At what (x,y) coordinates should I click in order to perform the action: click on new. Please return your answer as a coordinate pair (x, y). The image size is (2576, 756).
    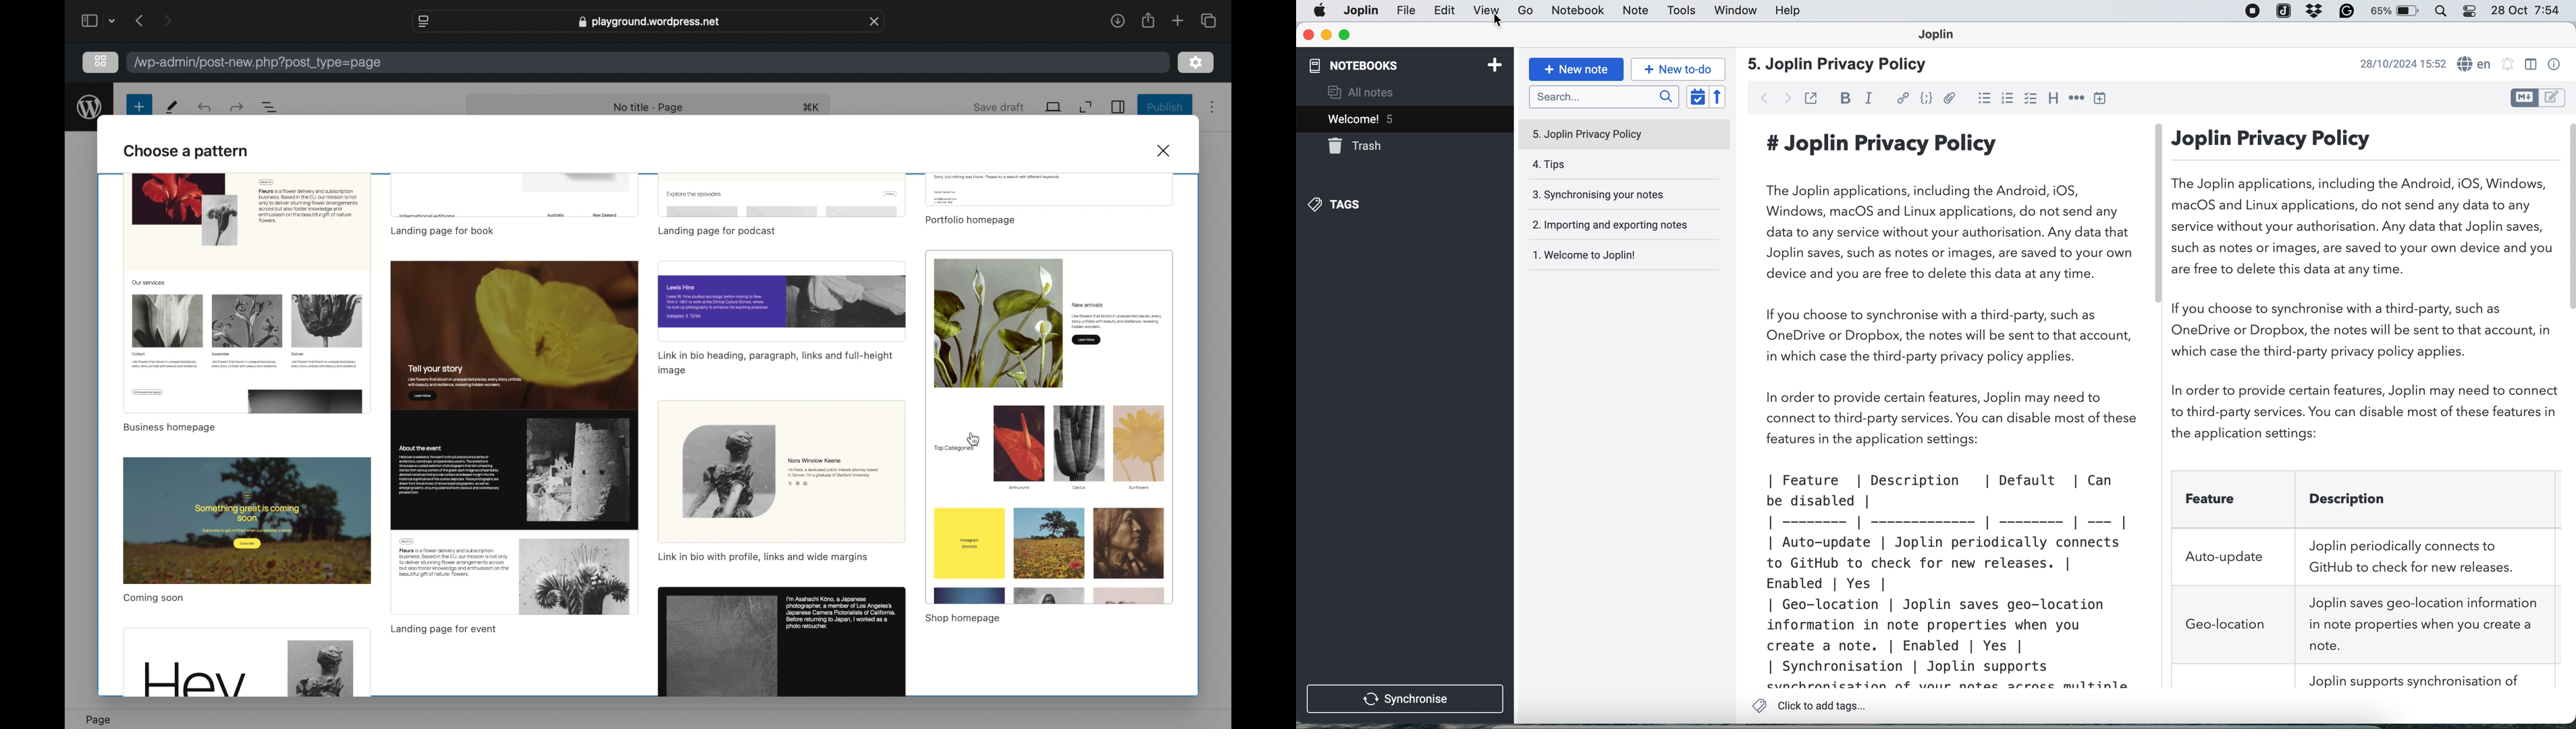
    Looking at the image, I should click on (138, 107).